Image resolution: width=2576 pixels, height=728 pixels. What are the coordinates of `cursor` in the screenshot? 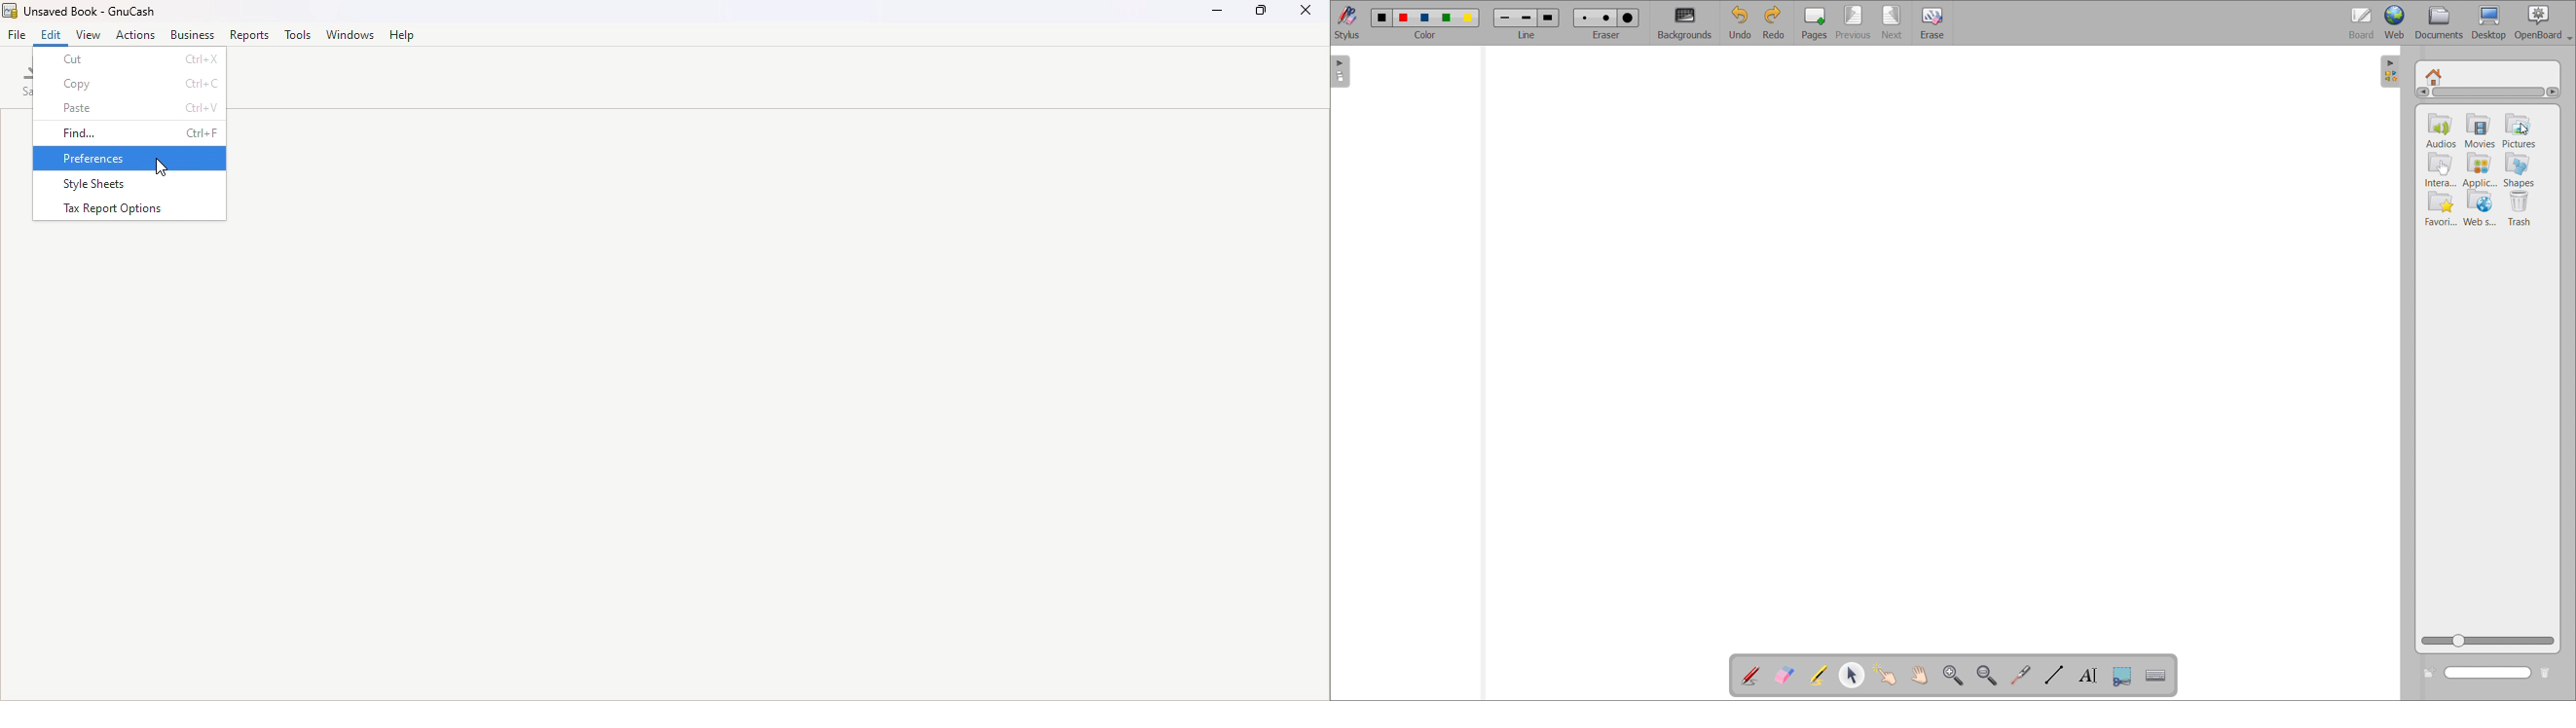 It's located at (2524, 130).